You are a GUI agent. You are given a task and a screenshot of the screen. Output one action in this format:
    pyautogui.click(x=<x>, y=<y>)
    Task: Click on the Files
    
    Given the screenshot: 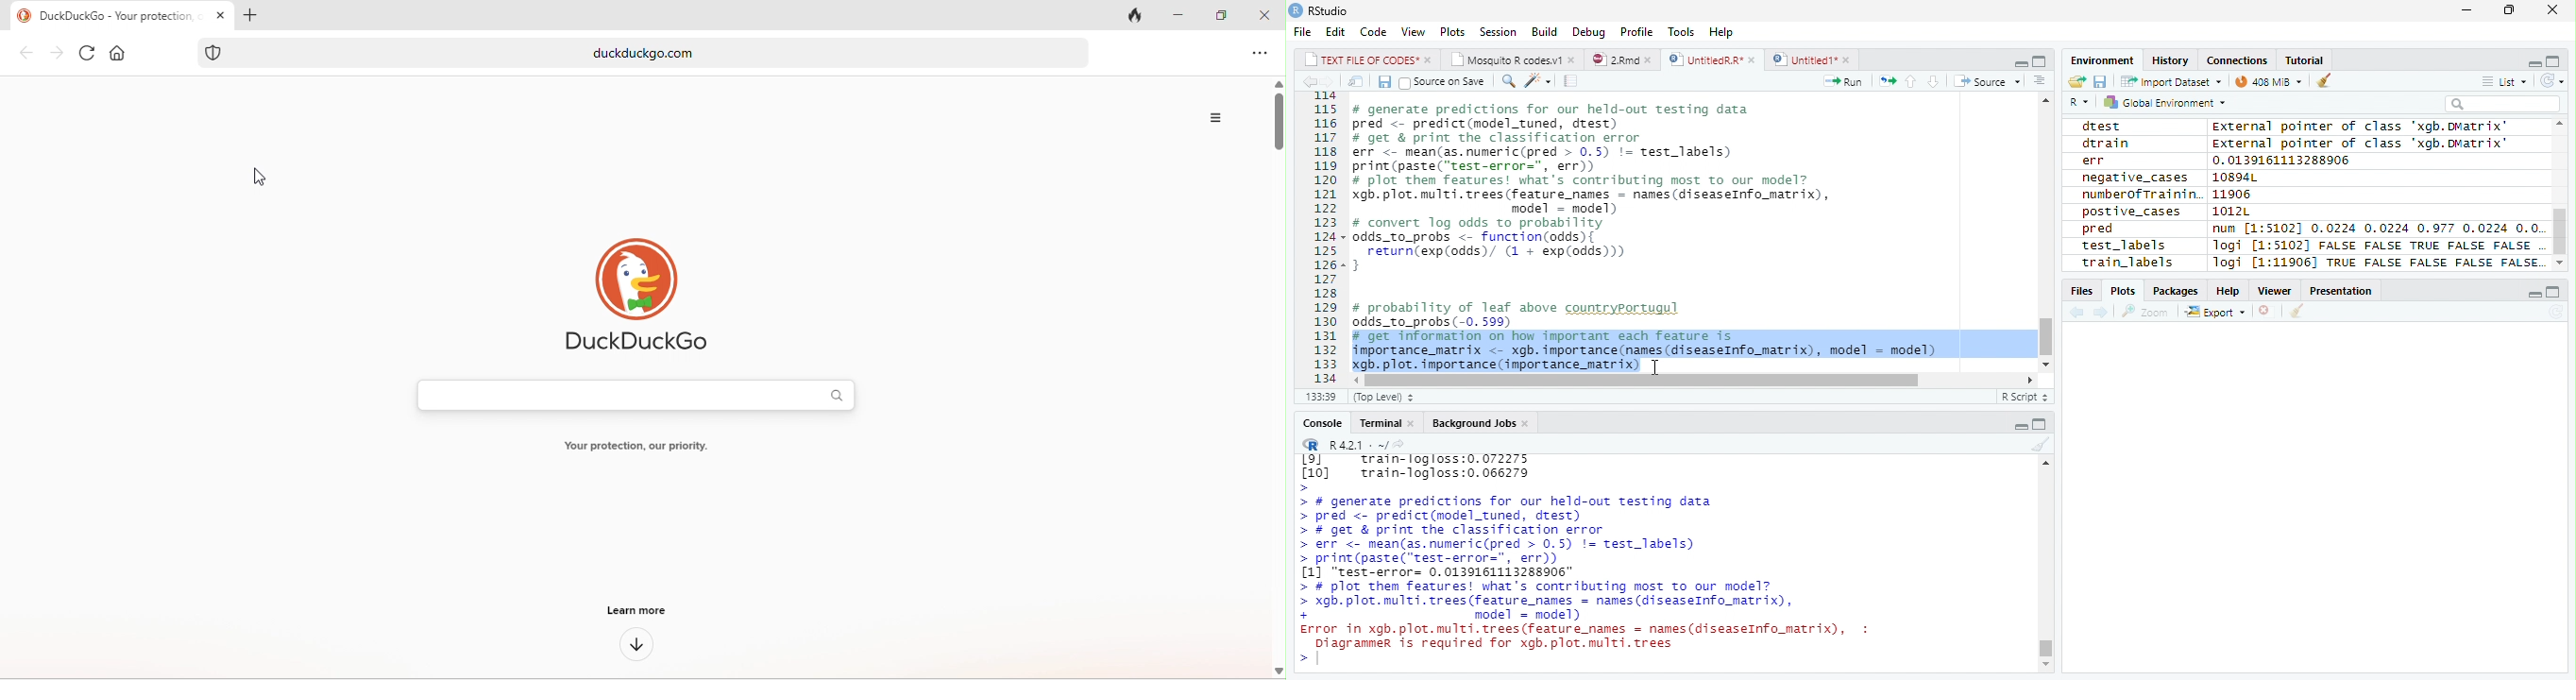 What is the action you would take?
    pyautogui.click(x=2081, y=291)
    